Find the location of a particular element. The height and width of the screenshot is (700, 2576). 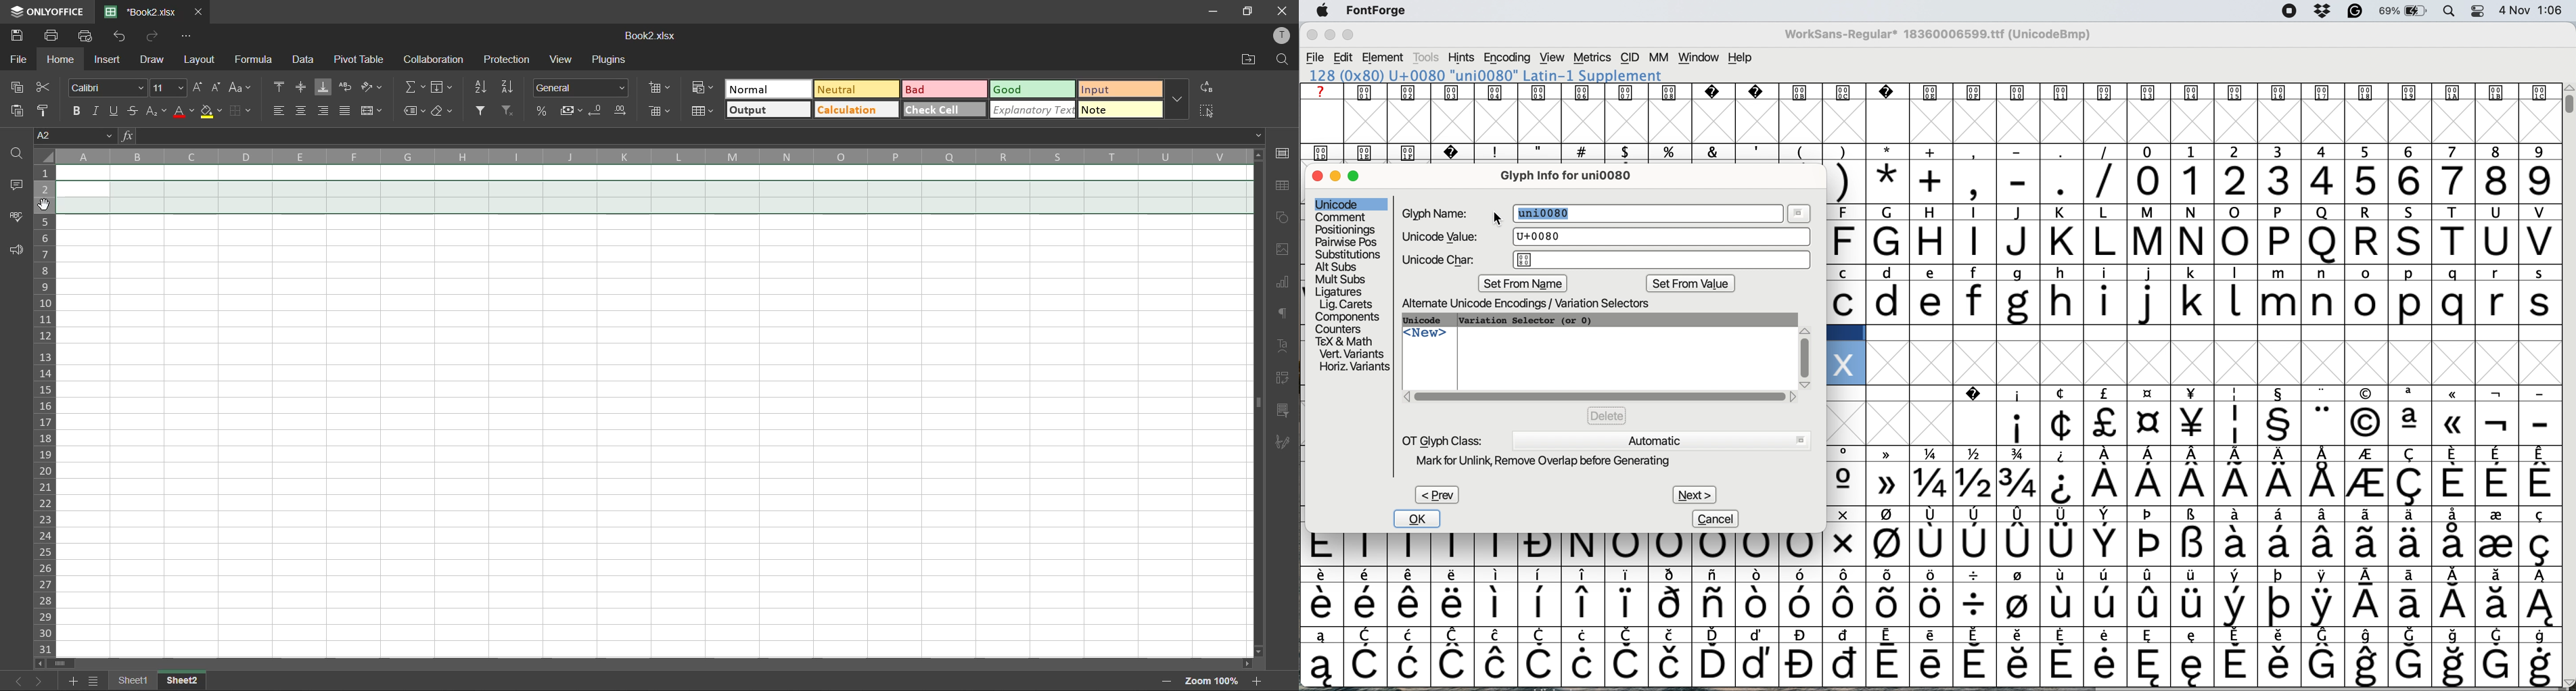

paste is located at coordinates (18, 112).